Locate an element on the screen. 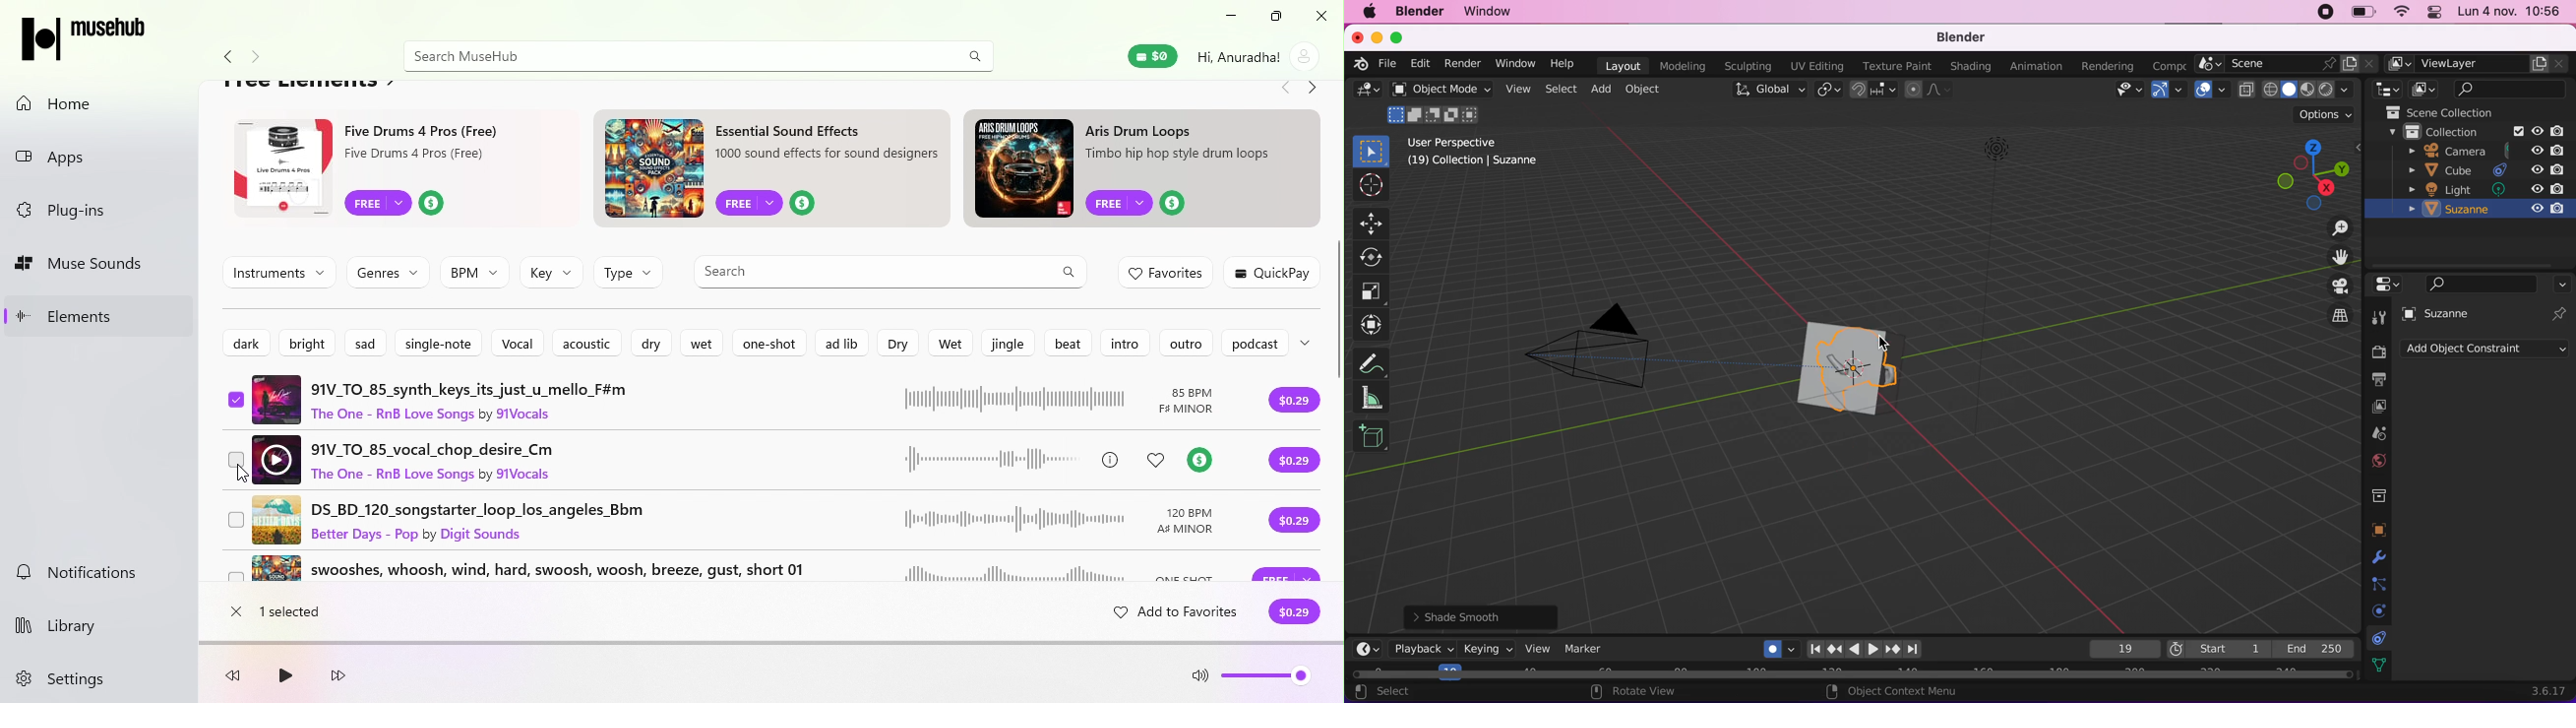 The width and height of the screenshot is (2576, 728). ad is located at coordinates (1147, 169).